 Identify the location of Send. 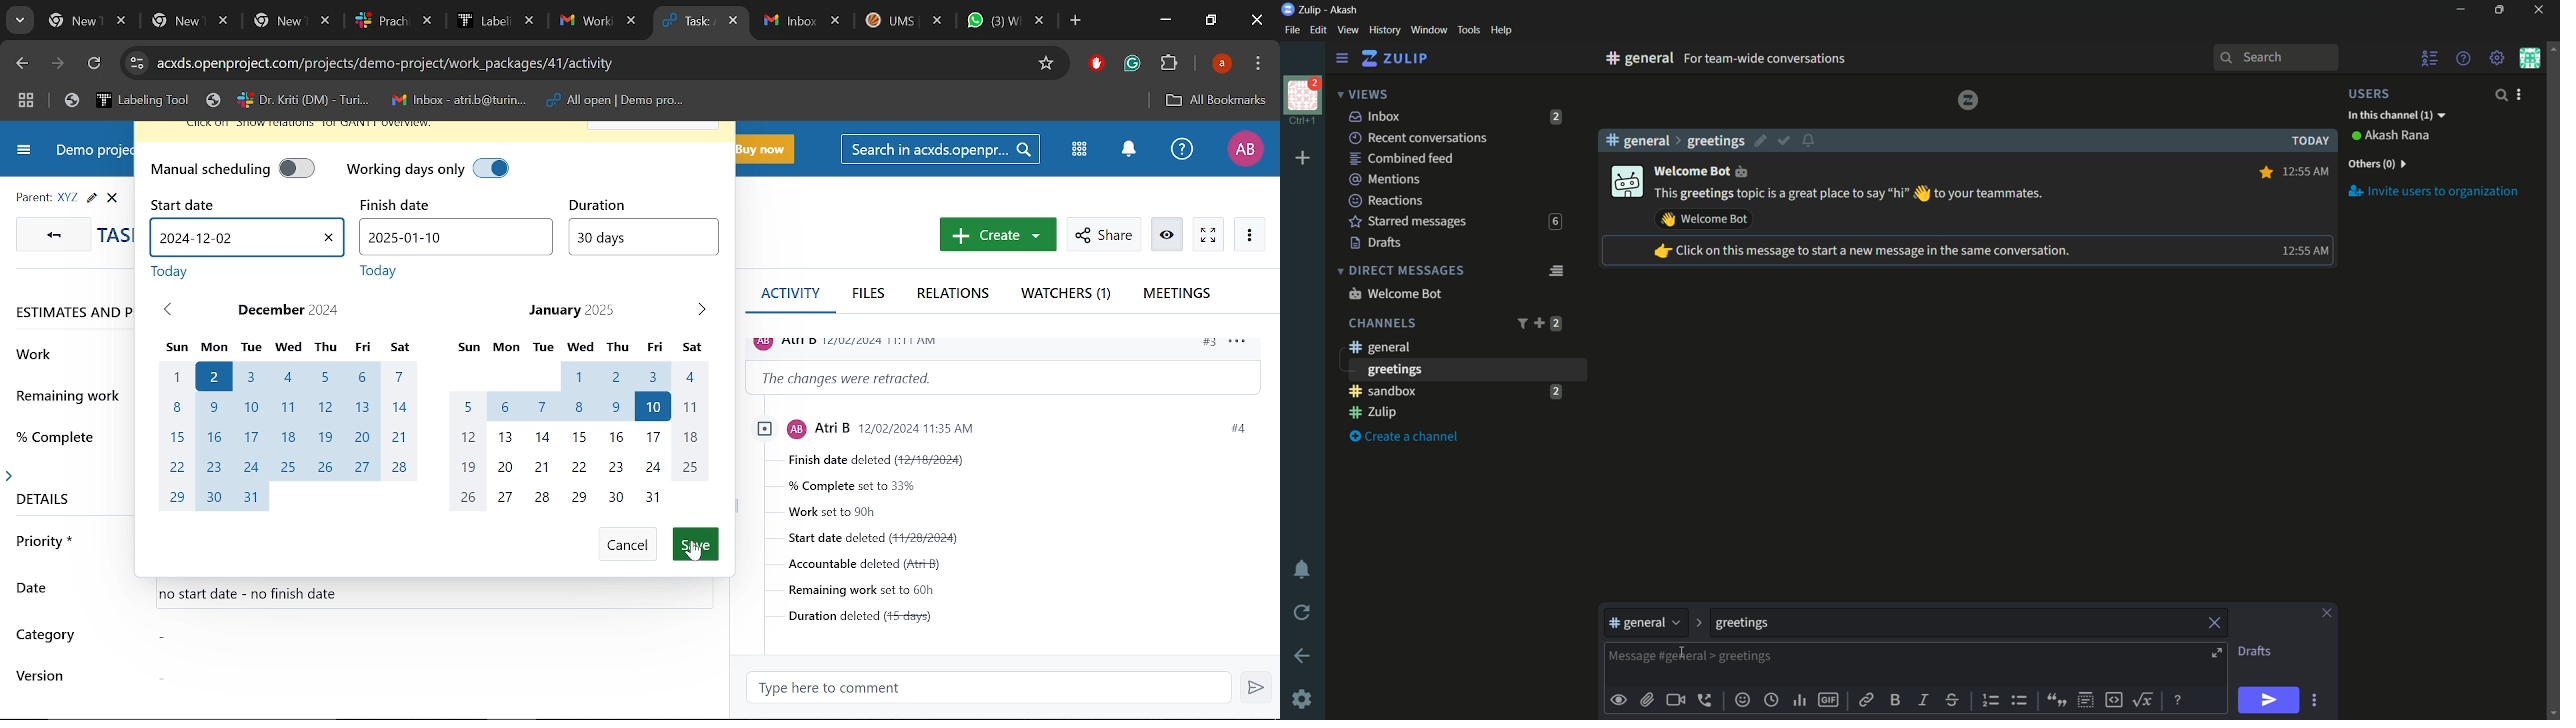
(1255, 687).